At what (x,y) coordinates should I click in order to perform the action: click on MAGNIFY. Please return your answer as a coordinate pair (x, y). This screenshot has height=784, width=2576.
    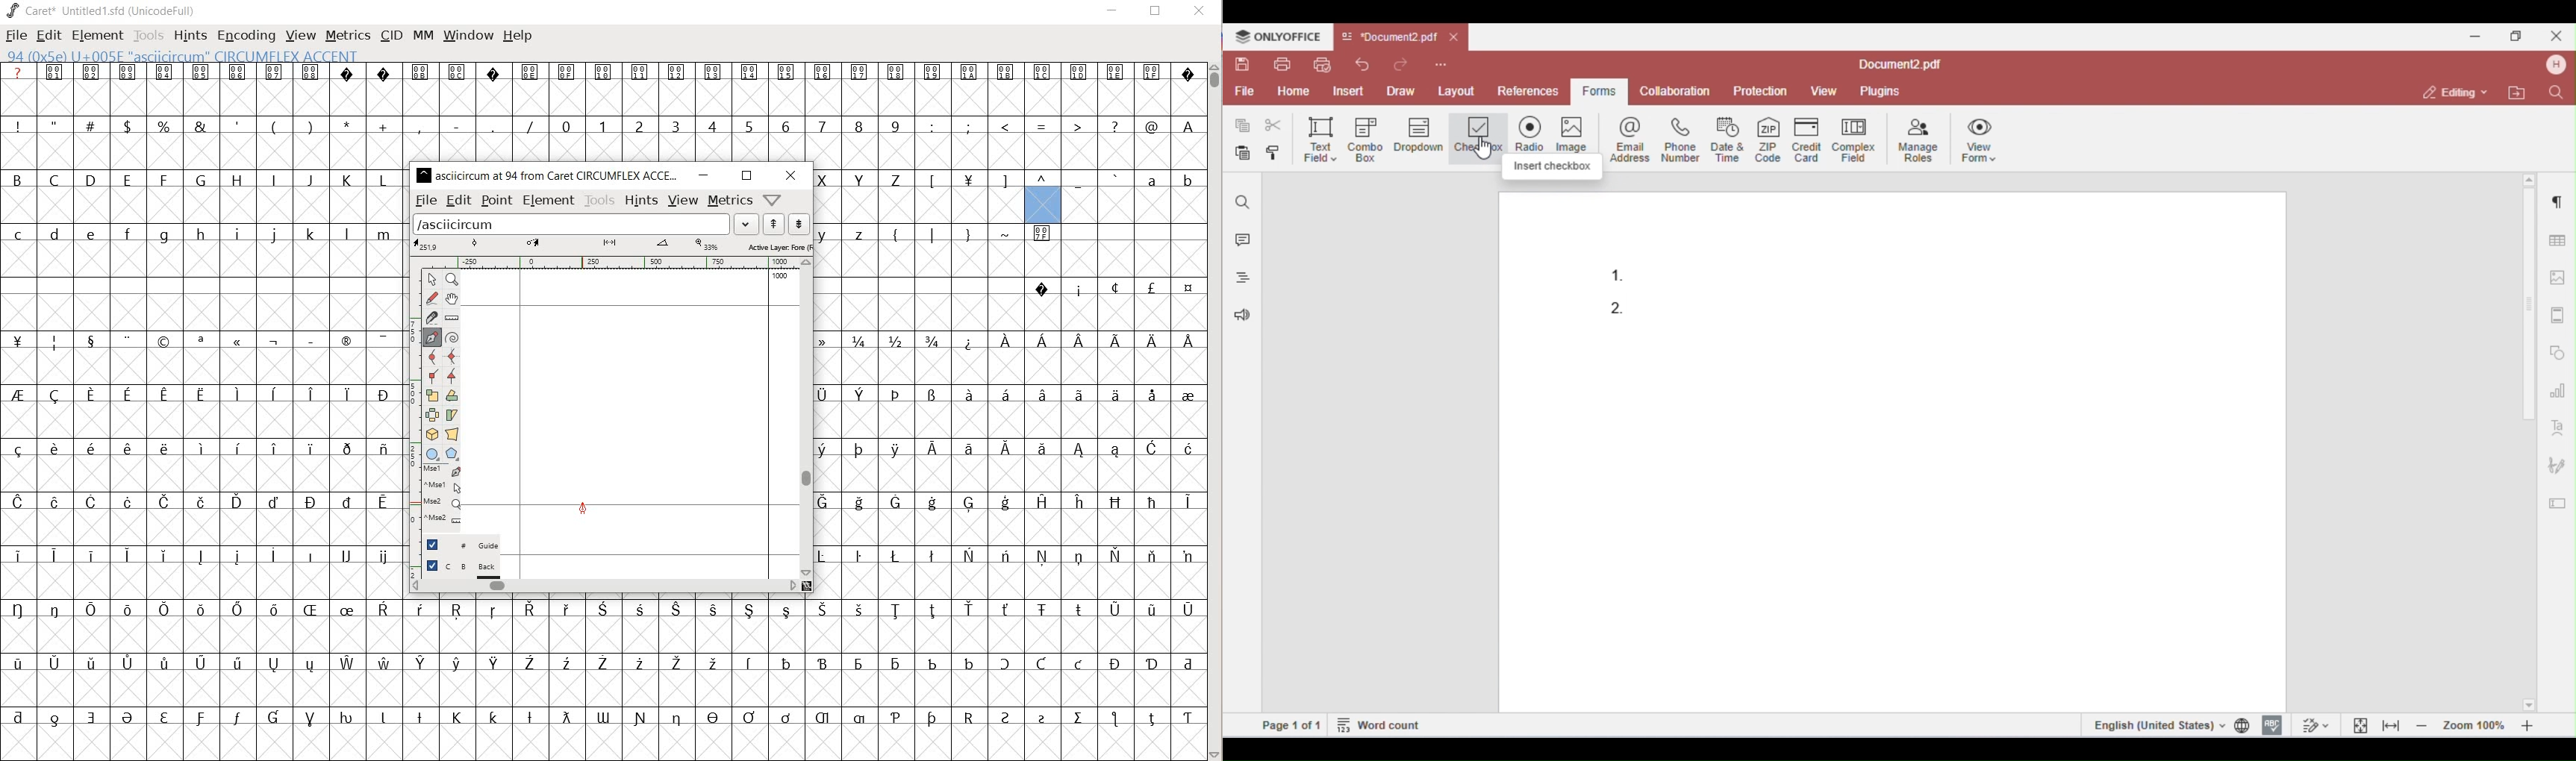
    Looking at the image, I should click on (455, 280).